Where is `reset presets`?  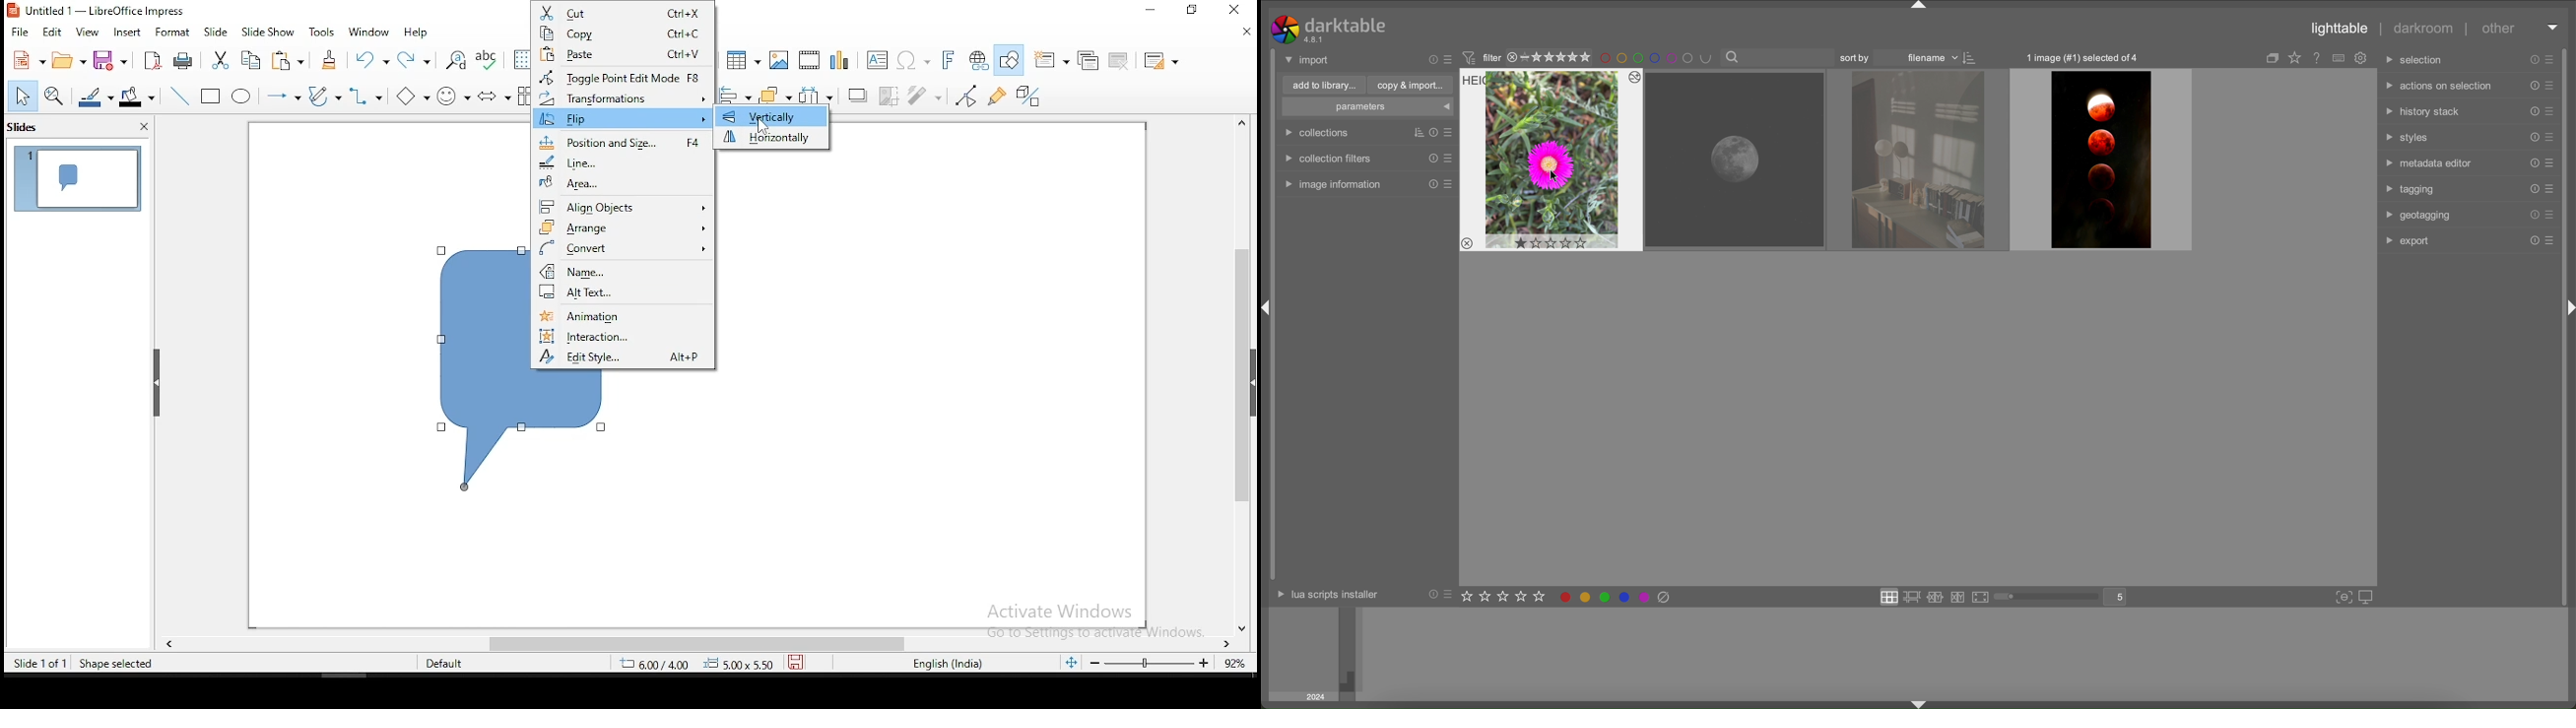
reset presets is located at coordinates (2532, 189).